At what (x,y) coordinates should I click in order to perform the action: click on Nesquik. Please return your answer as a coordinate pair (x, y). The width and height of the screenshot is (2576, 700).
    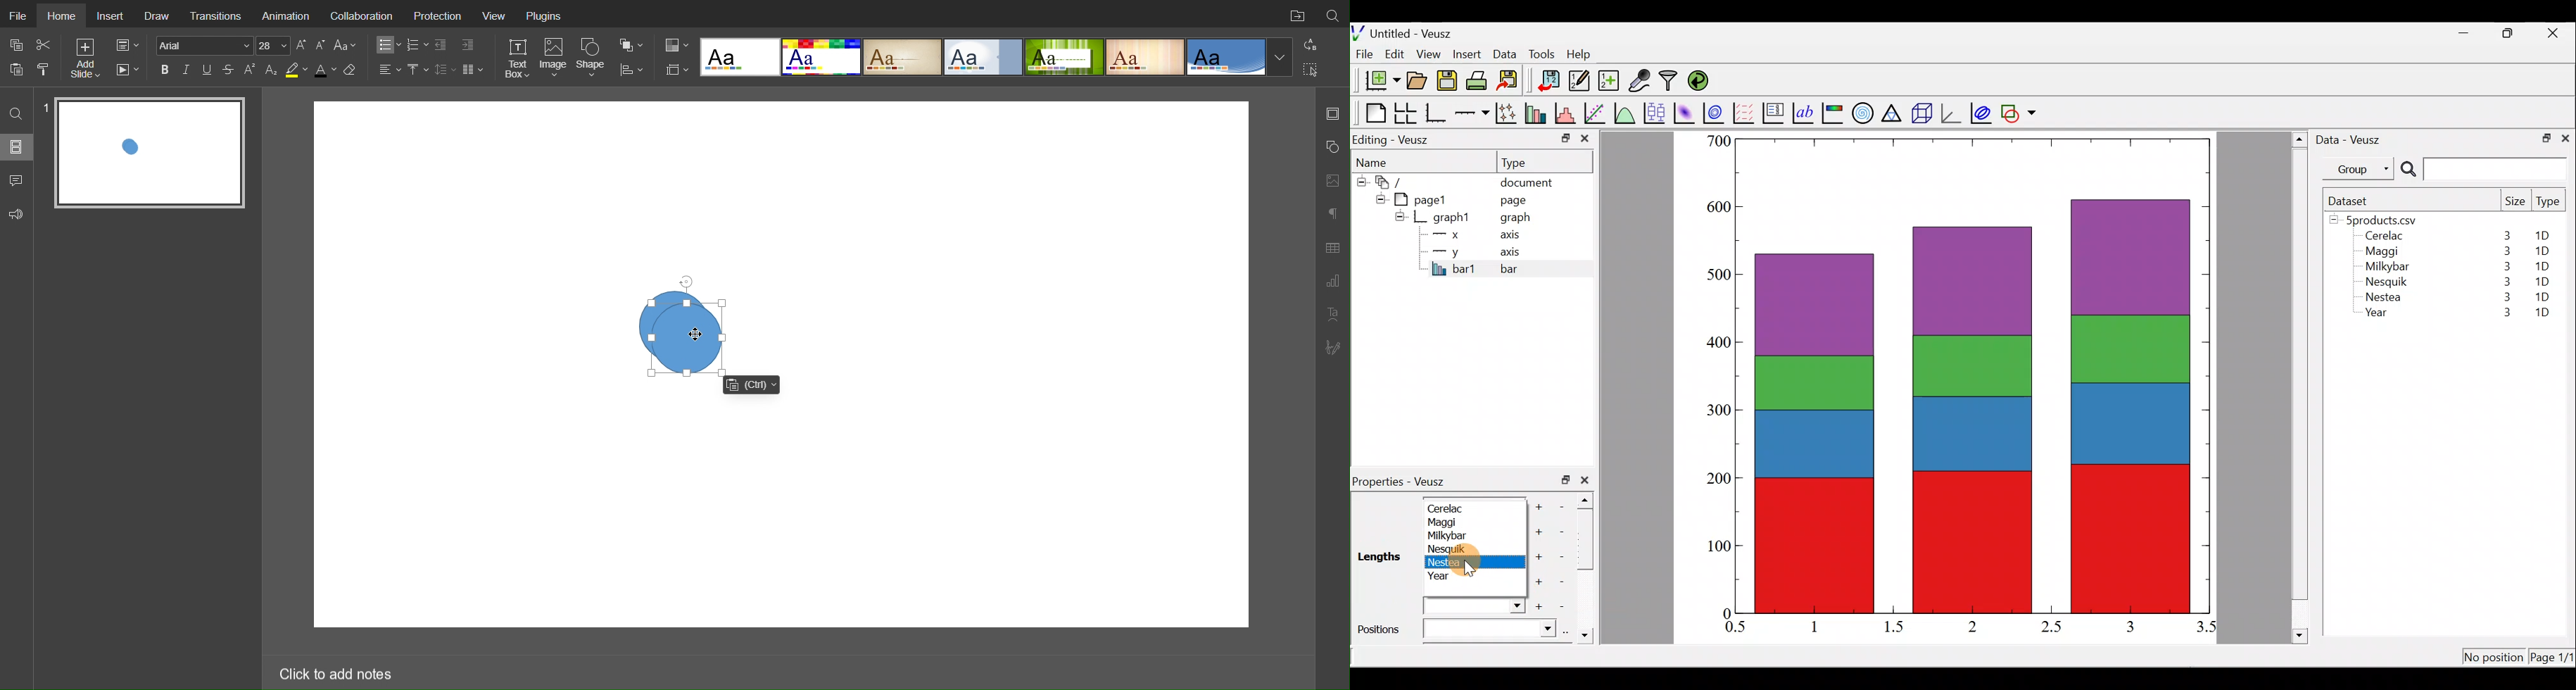
    Looking at the image, I should click on (2385, 282).